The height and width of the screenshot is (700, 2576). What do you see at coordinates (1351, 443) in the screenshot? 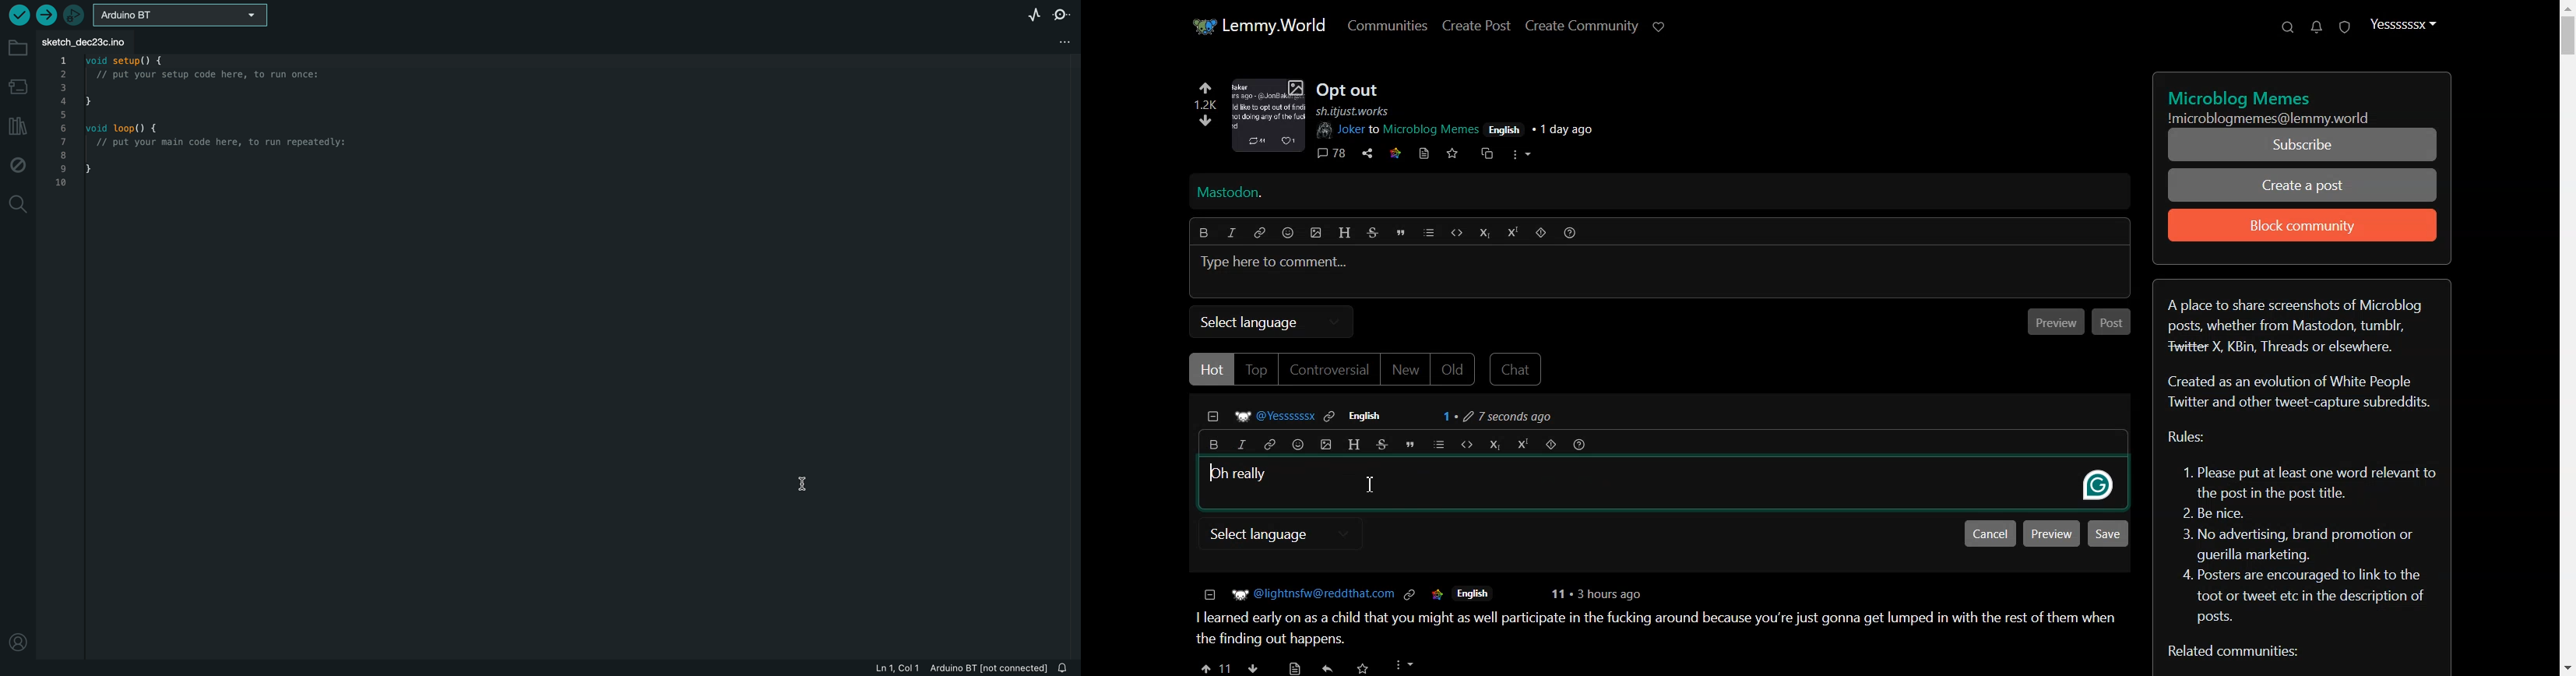
I see `Header` at bounding box center [1351, 443].